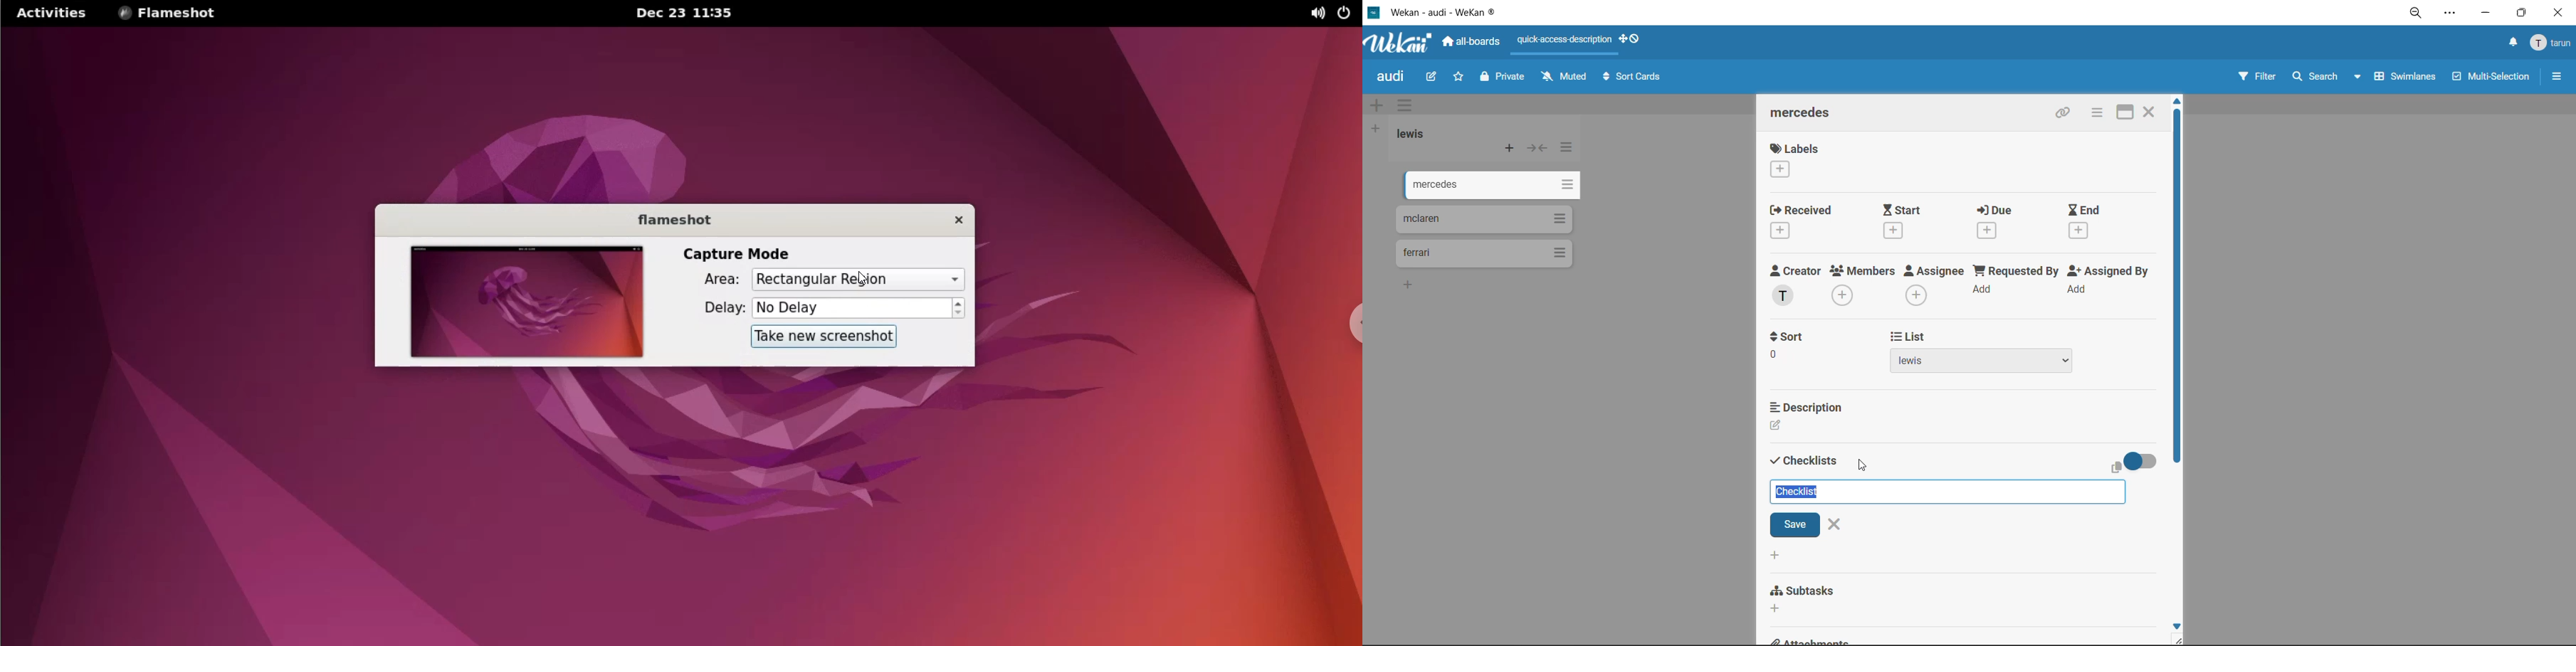  I want to click on swimlane actions, so click(1409, 107).